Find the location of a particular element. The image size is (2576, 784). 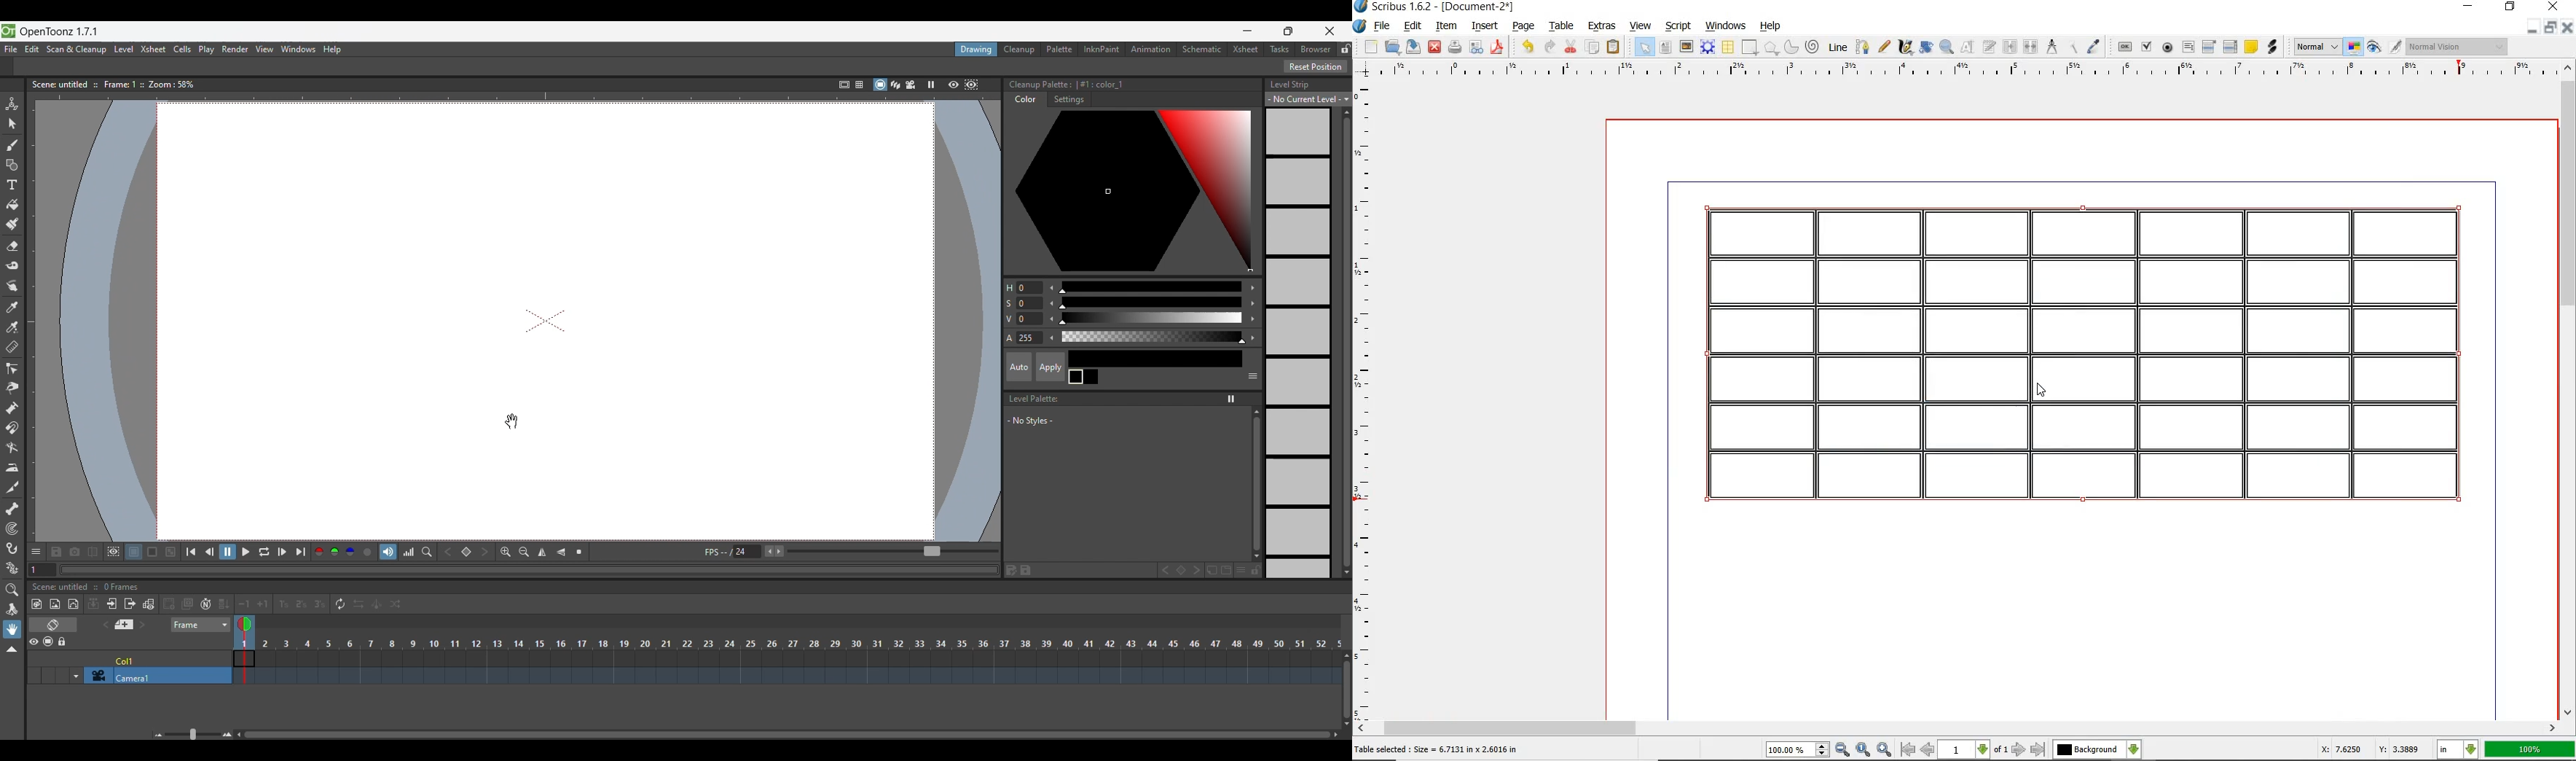

Freeze is located at coordinates (931, 85).